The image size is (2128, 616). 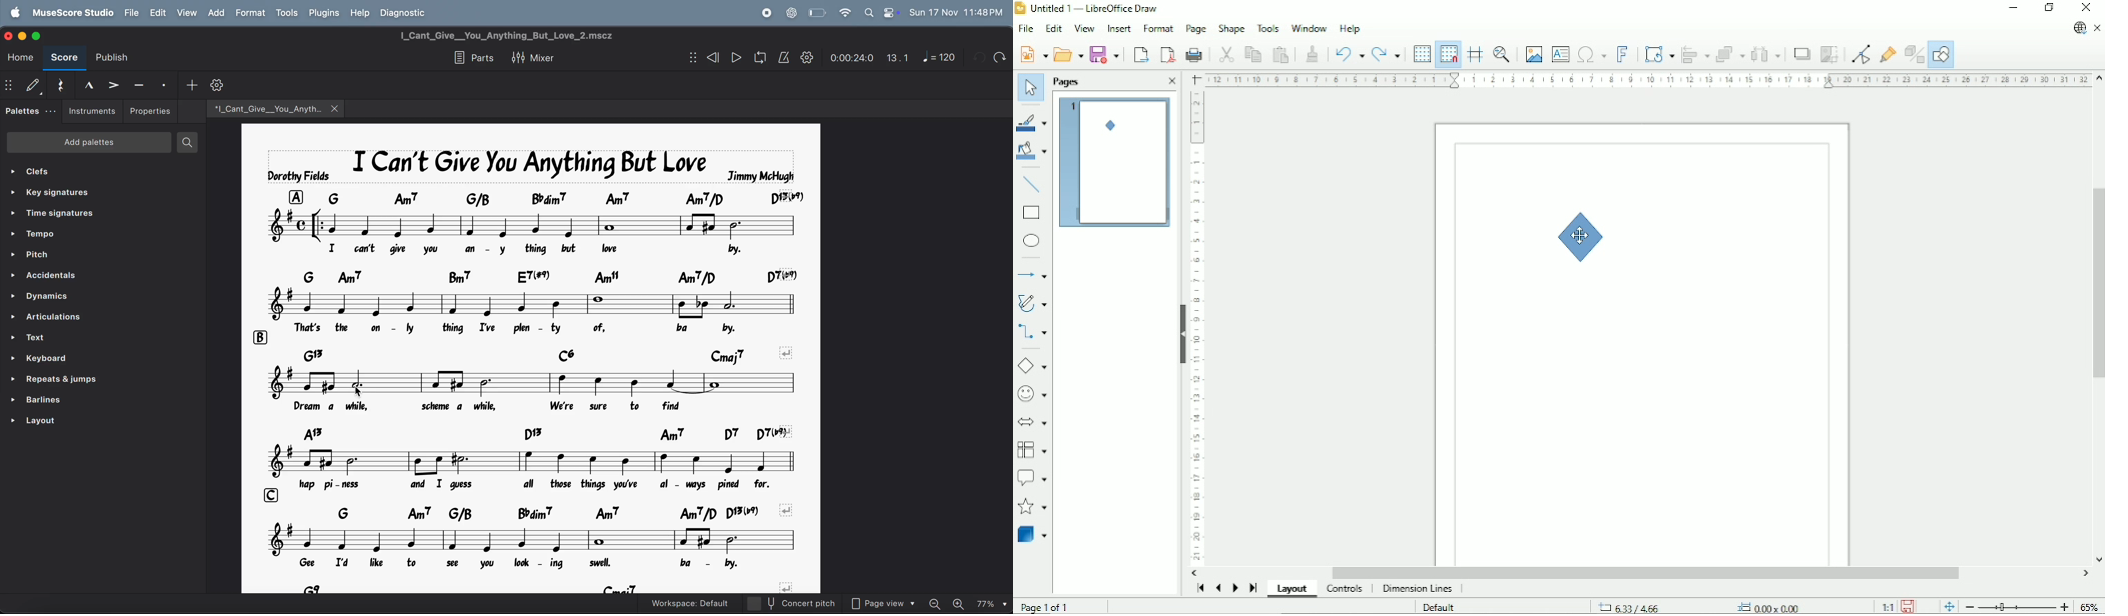 I want to click on Vertical scroll button, so click(x=2098, y=559).